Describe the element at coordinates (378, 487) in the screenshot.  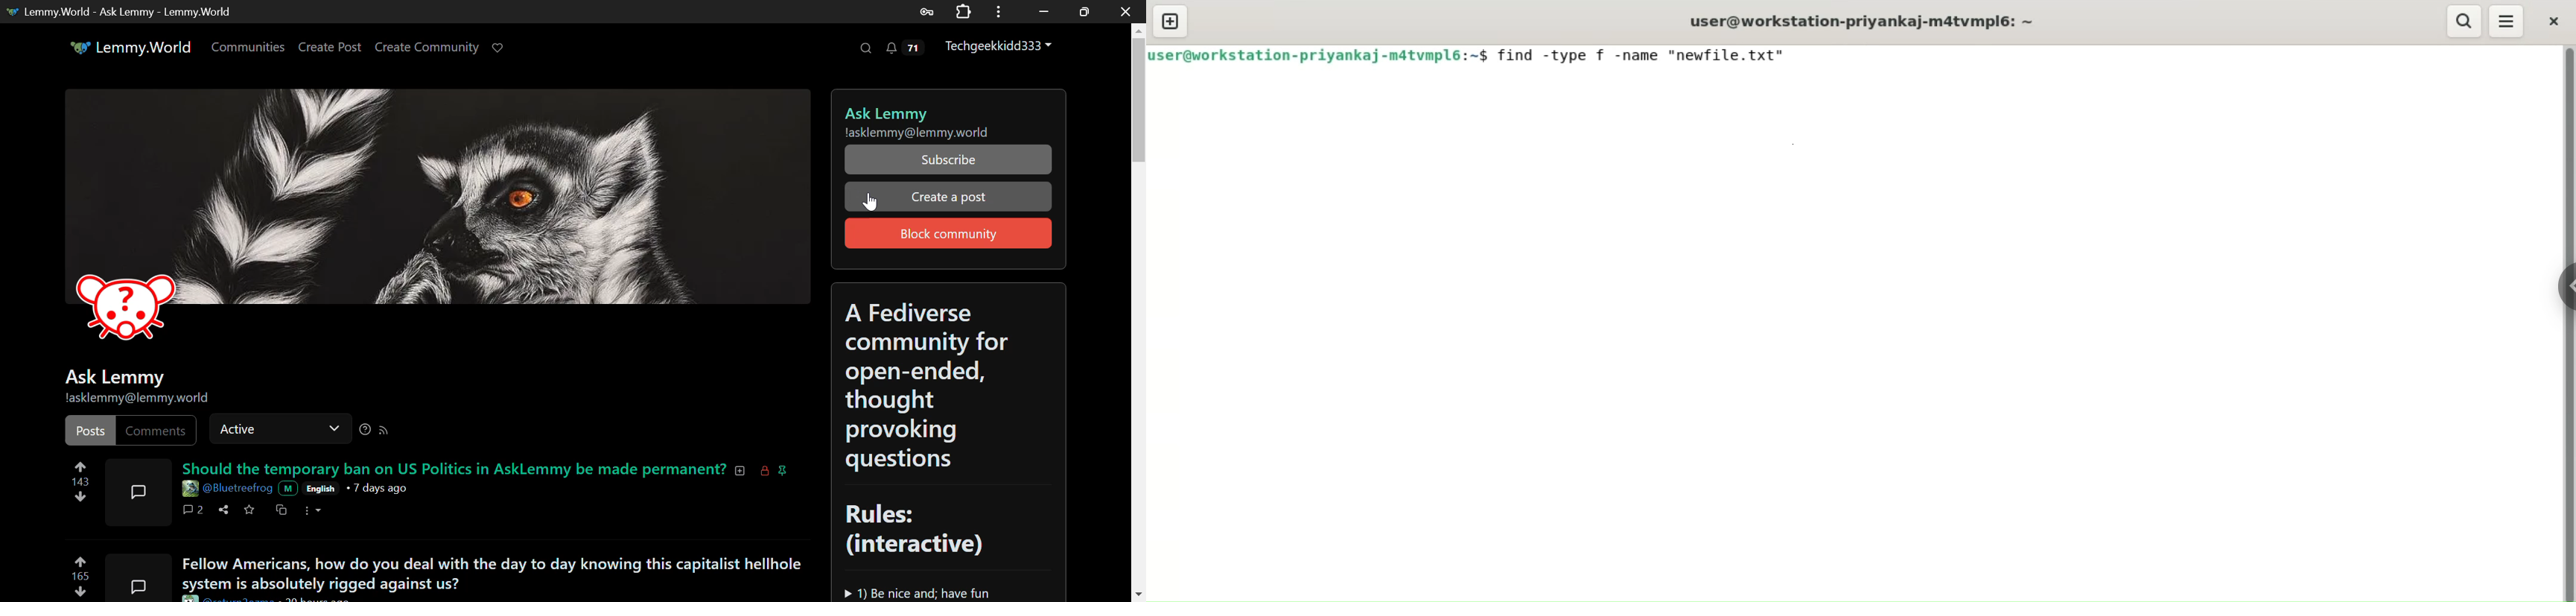
I see `7 days ago` at that location.